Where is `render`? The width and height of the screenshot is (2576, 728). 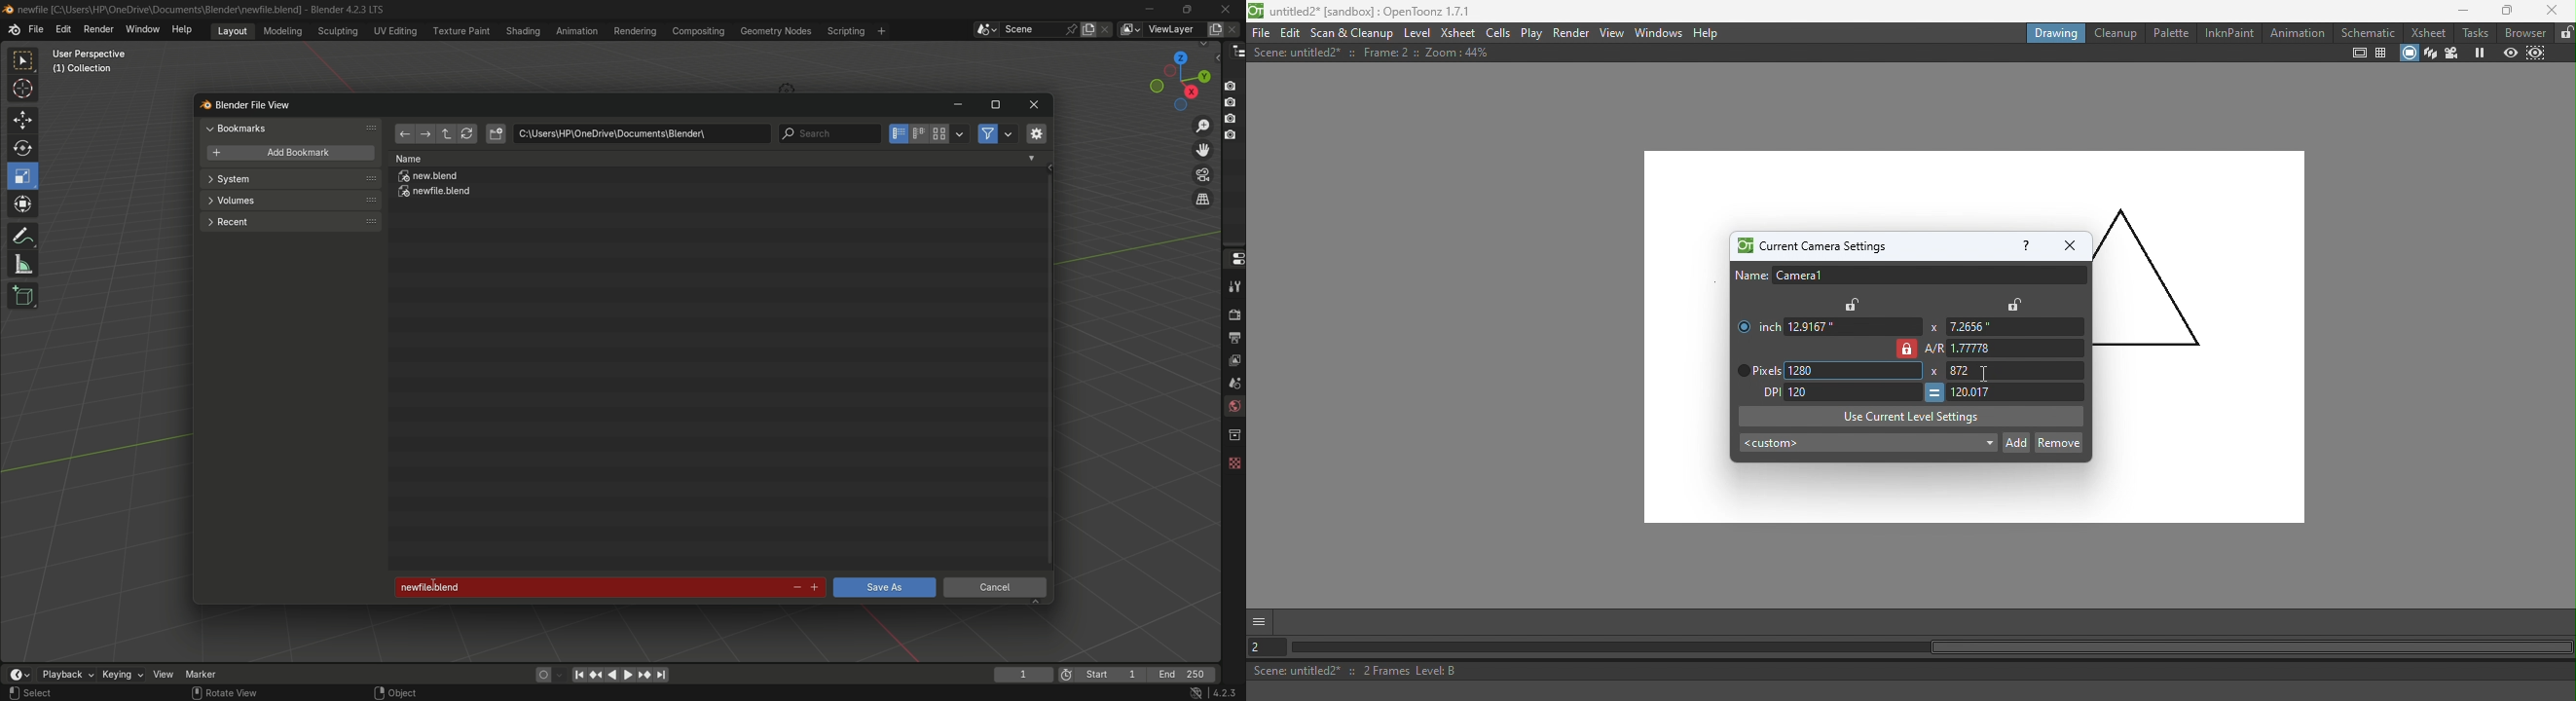
render is located at coordinates (1232, 313).